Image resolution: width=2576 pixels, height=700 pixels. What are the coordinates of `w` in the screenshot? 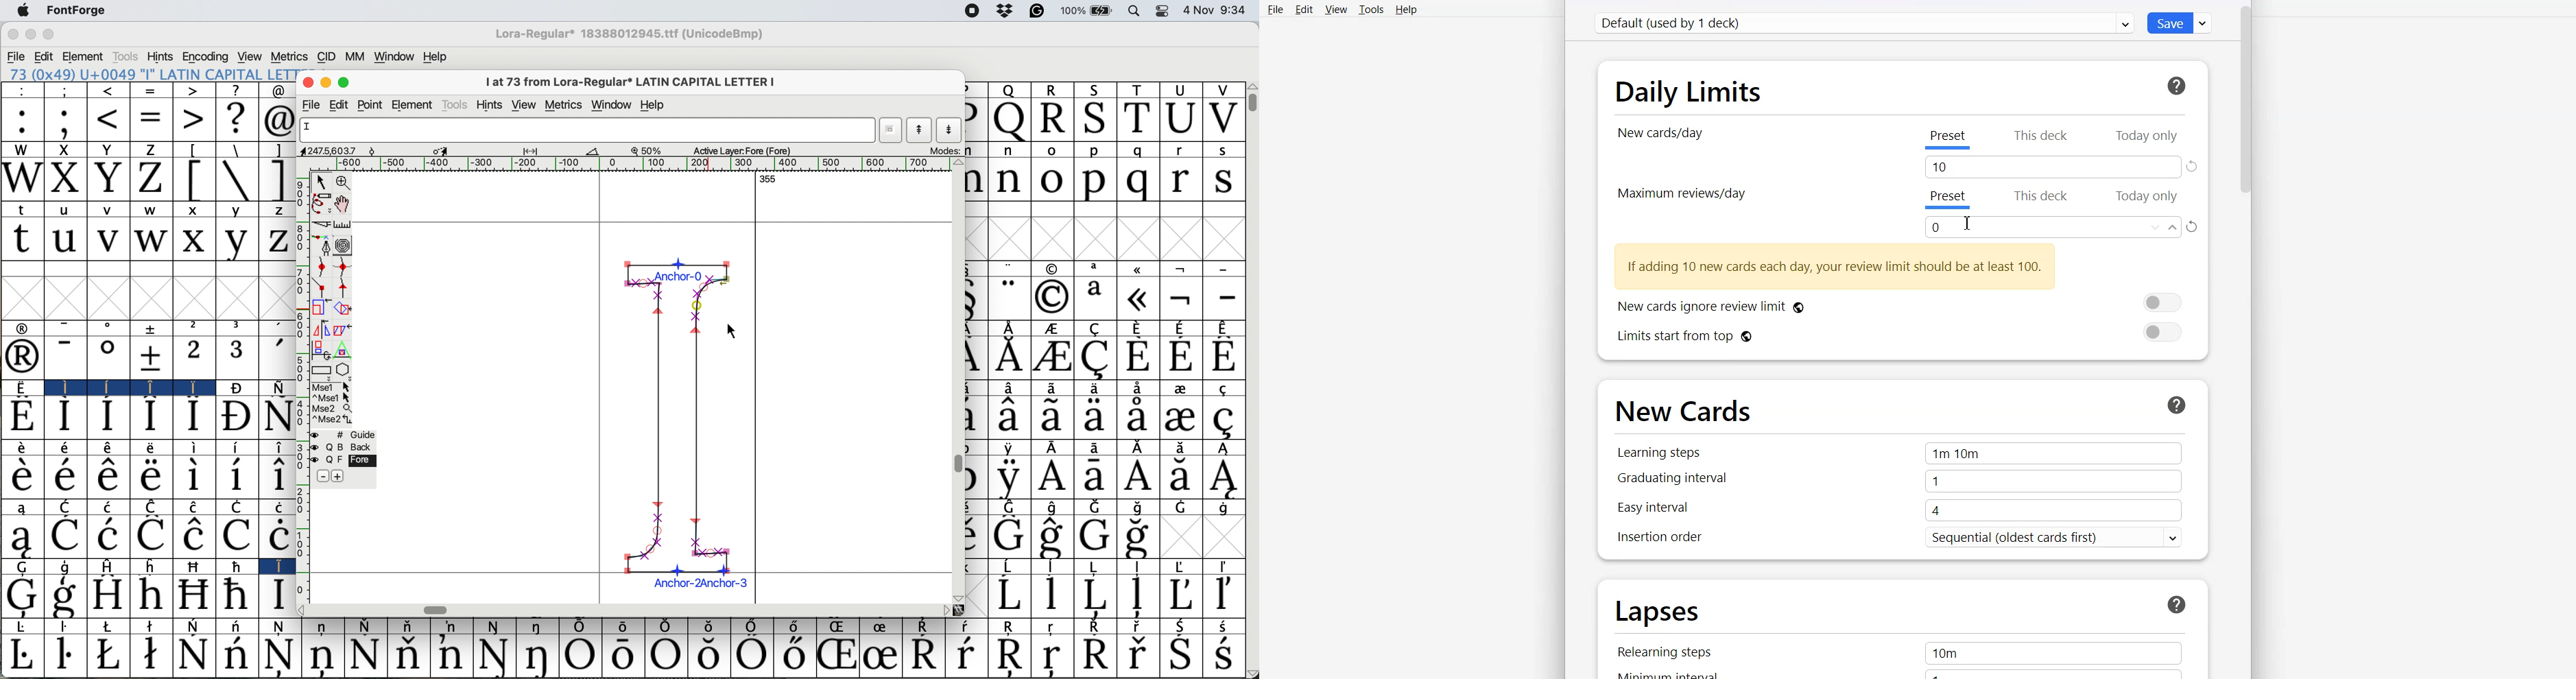 It's located at (152, 240).